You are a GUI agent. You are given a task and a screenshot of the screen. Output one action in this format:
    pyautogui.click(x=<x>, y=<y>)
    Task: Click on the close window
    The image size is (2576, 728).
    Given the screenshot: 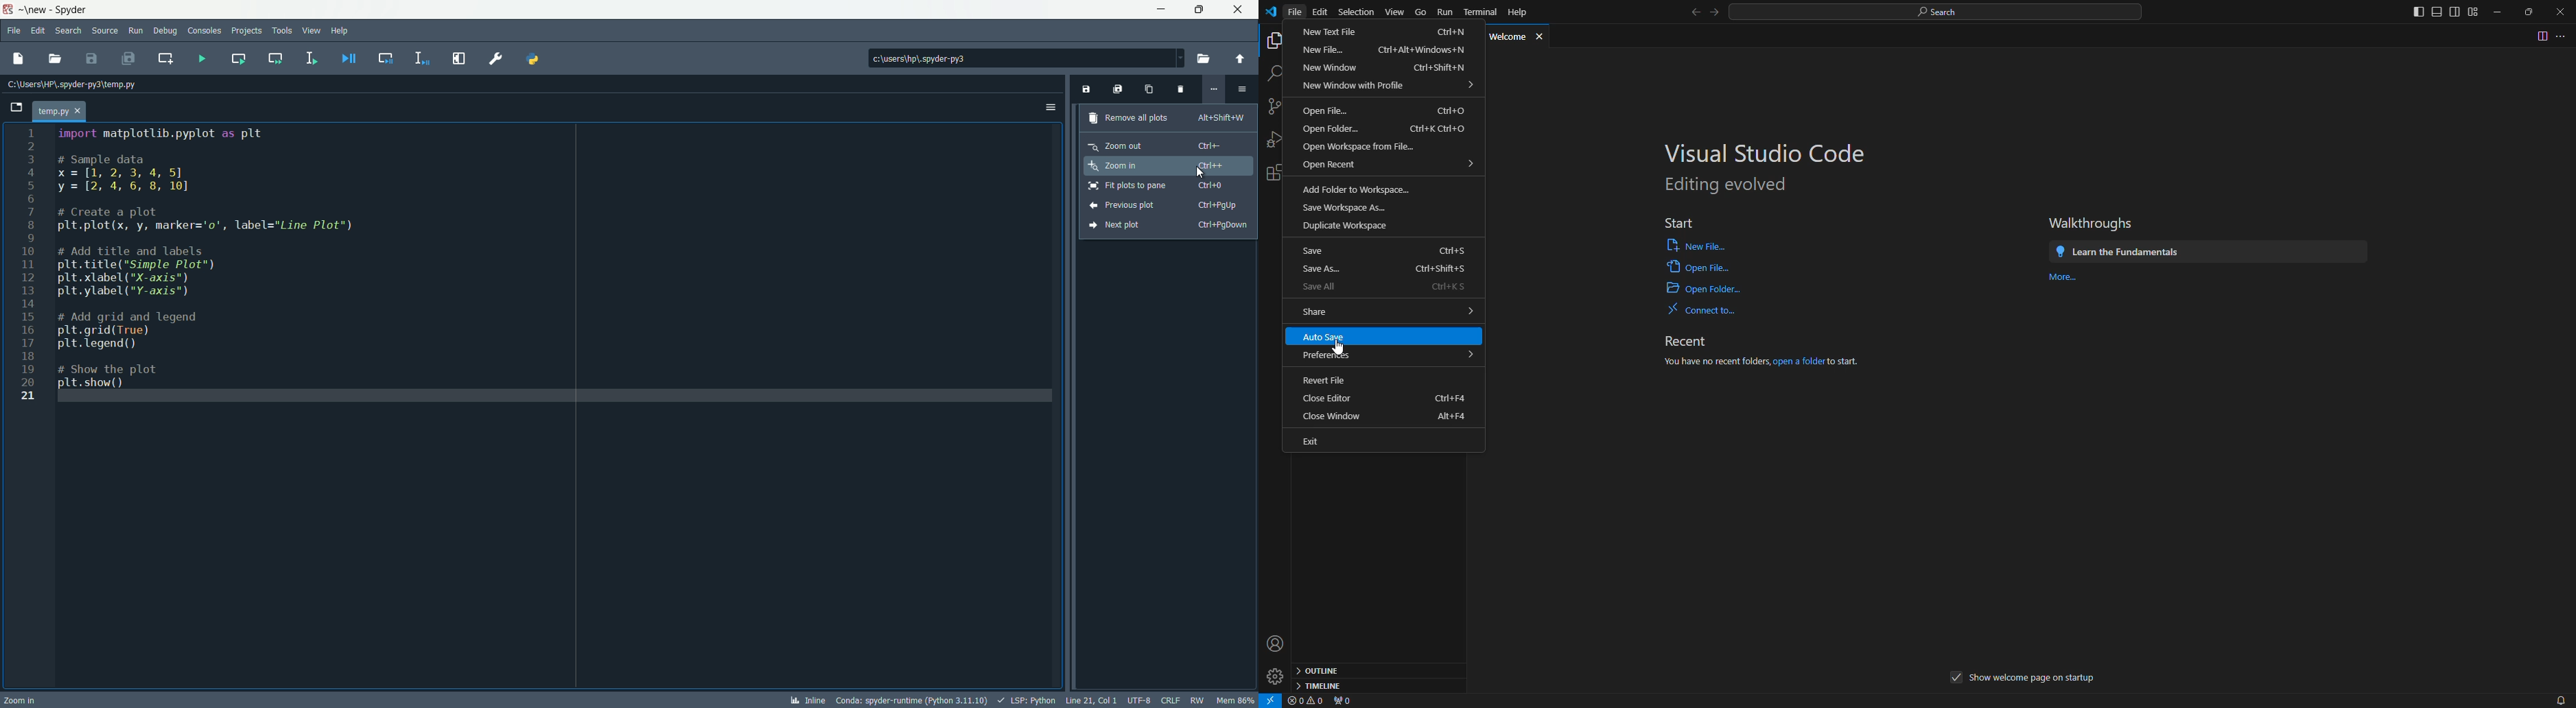 What is the action you would take?
    pyautogui.click(x=1333, y=416)
    